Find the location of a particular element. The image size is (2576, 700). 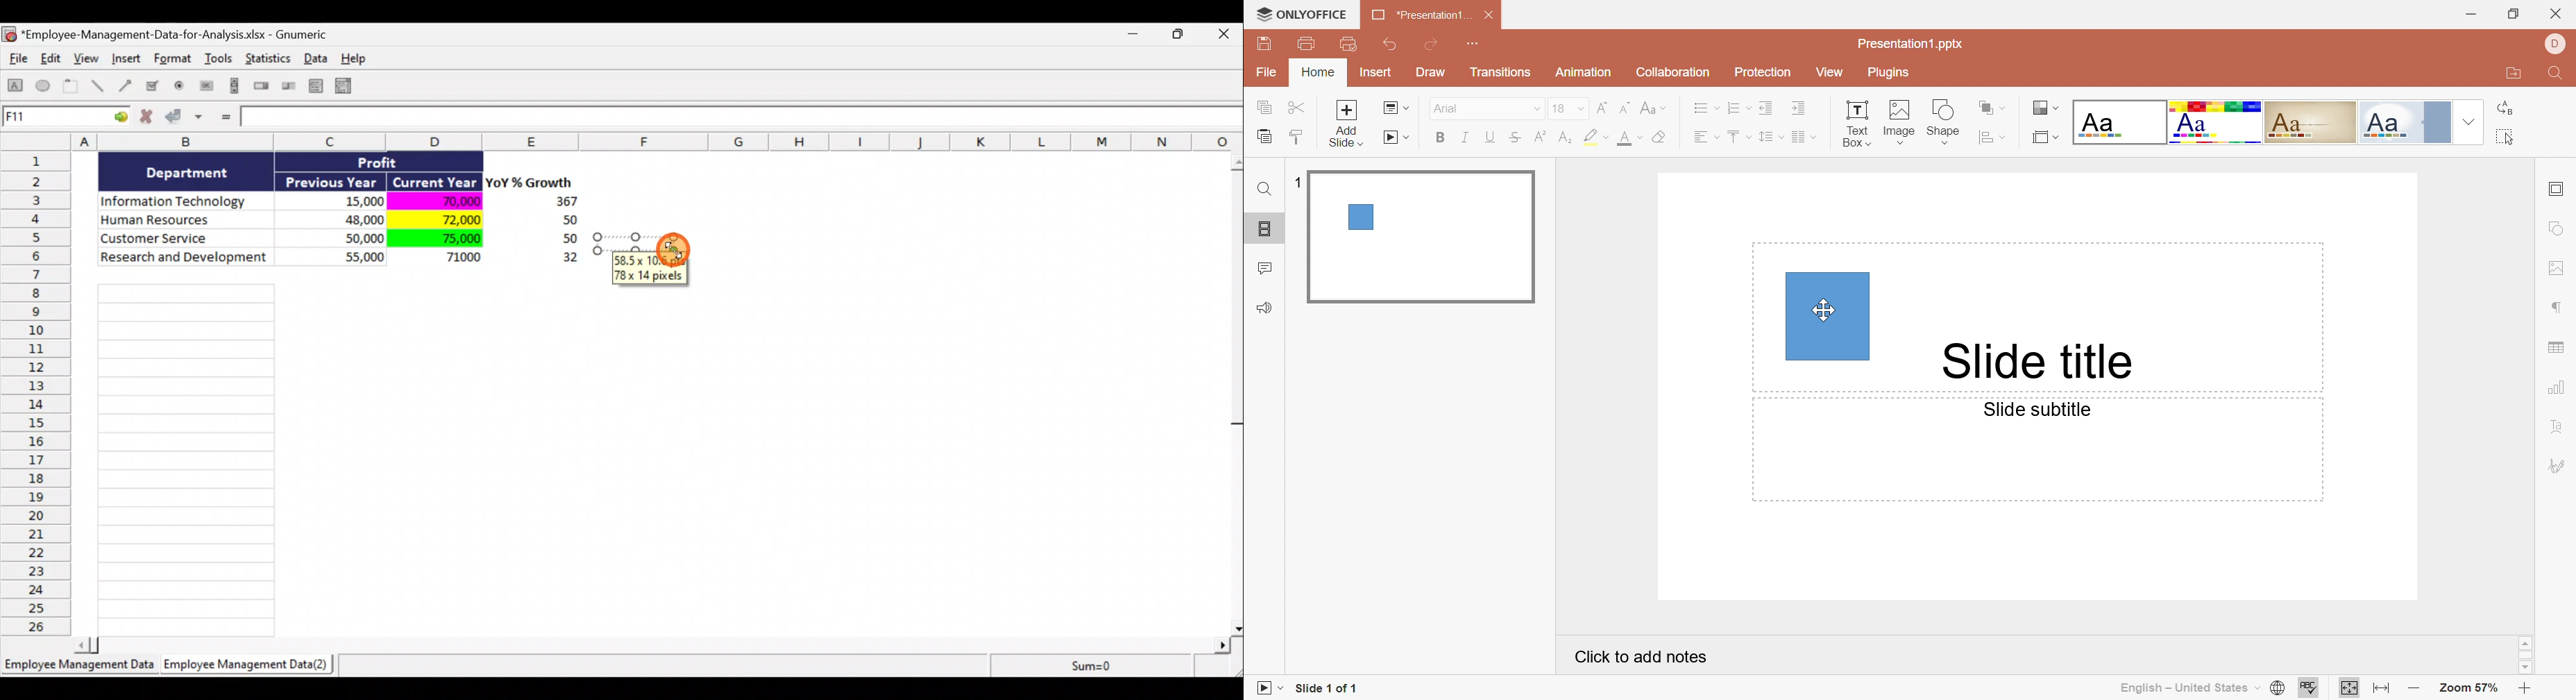

Scroll bar is located at coordinates (2525, 656).